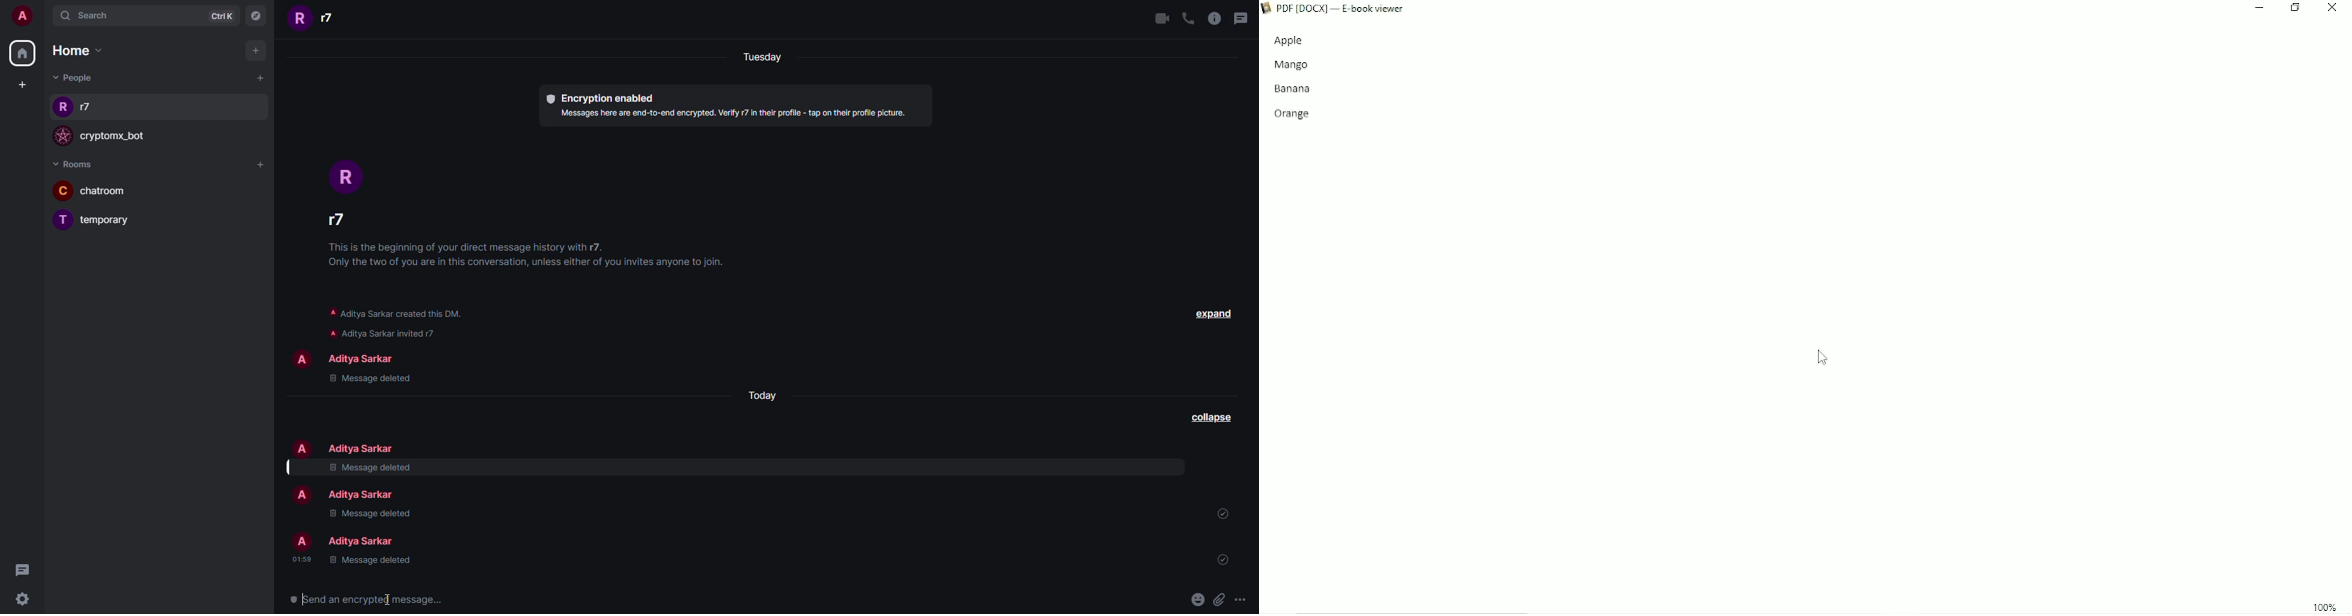 The width and height of the screenshot is (2352, 616). I want to click on settings, so click(24, 601).